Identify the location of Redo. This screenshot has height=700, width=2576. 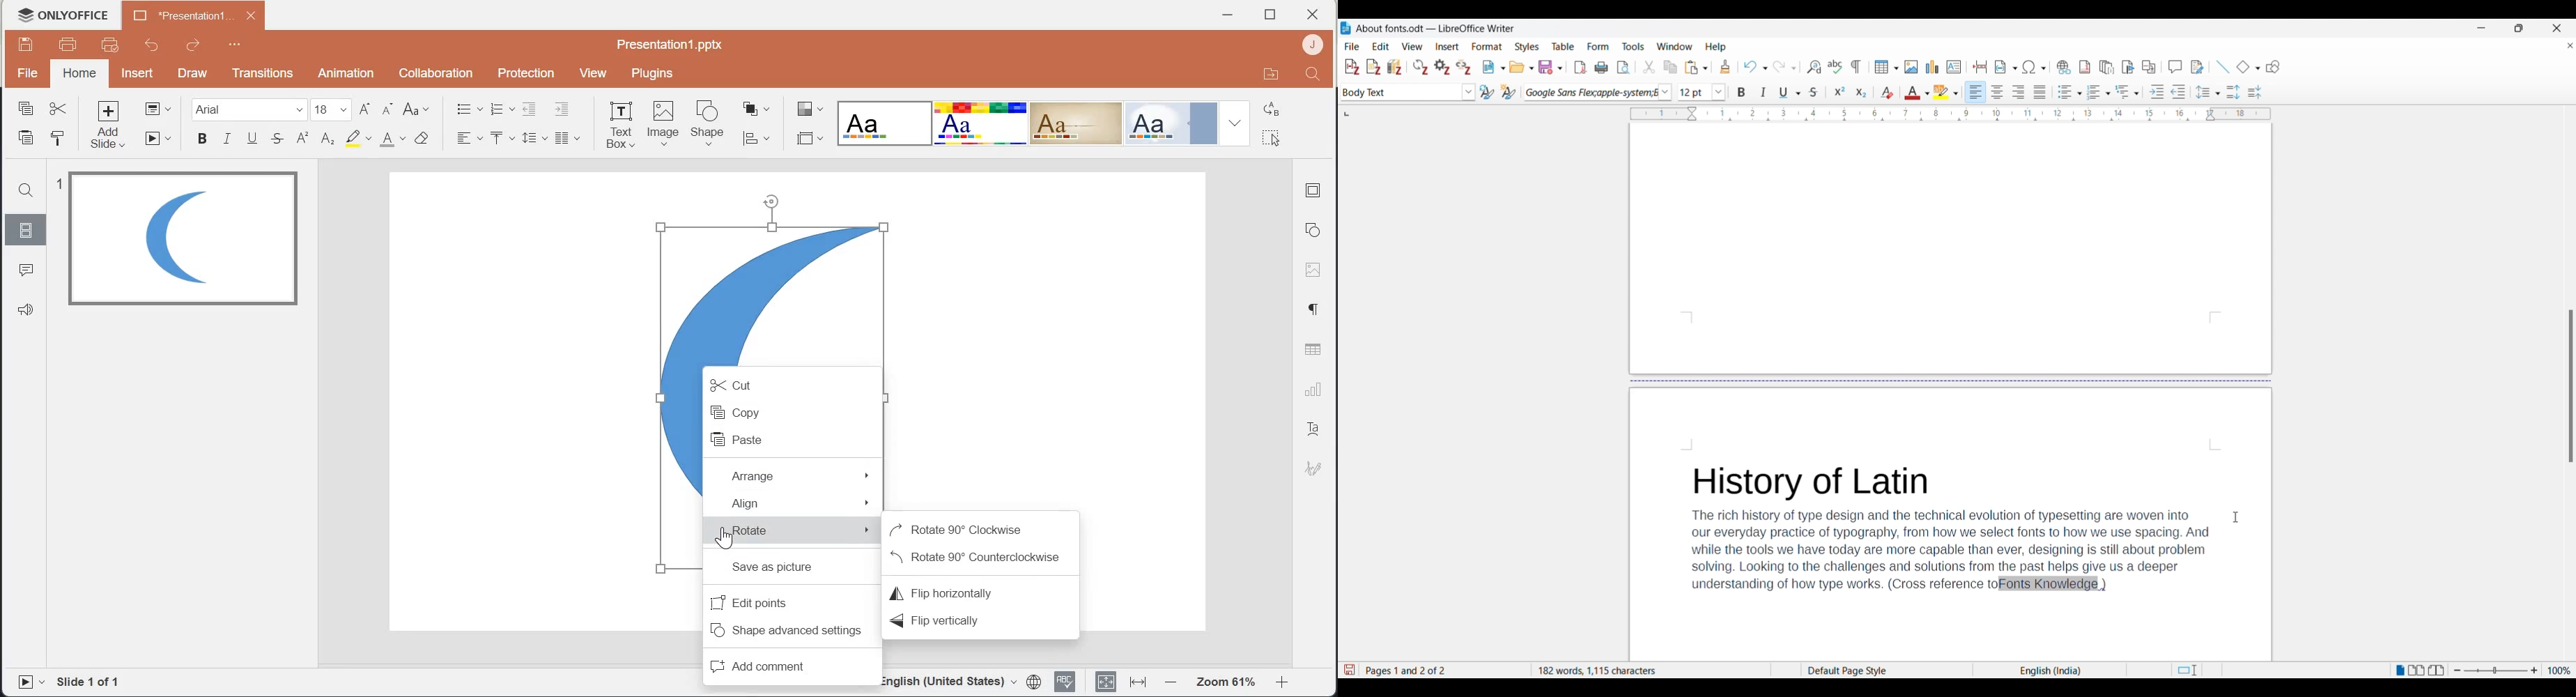
(191, 45).